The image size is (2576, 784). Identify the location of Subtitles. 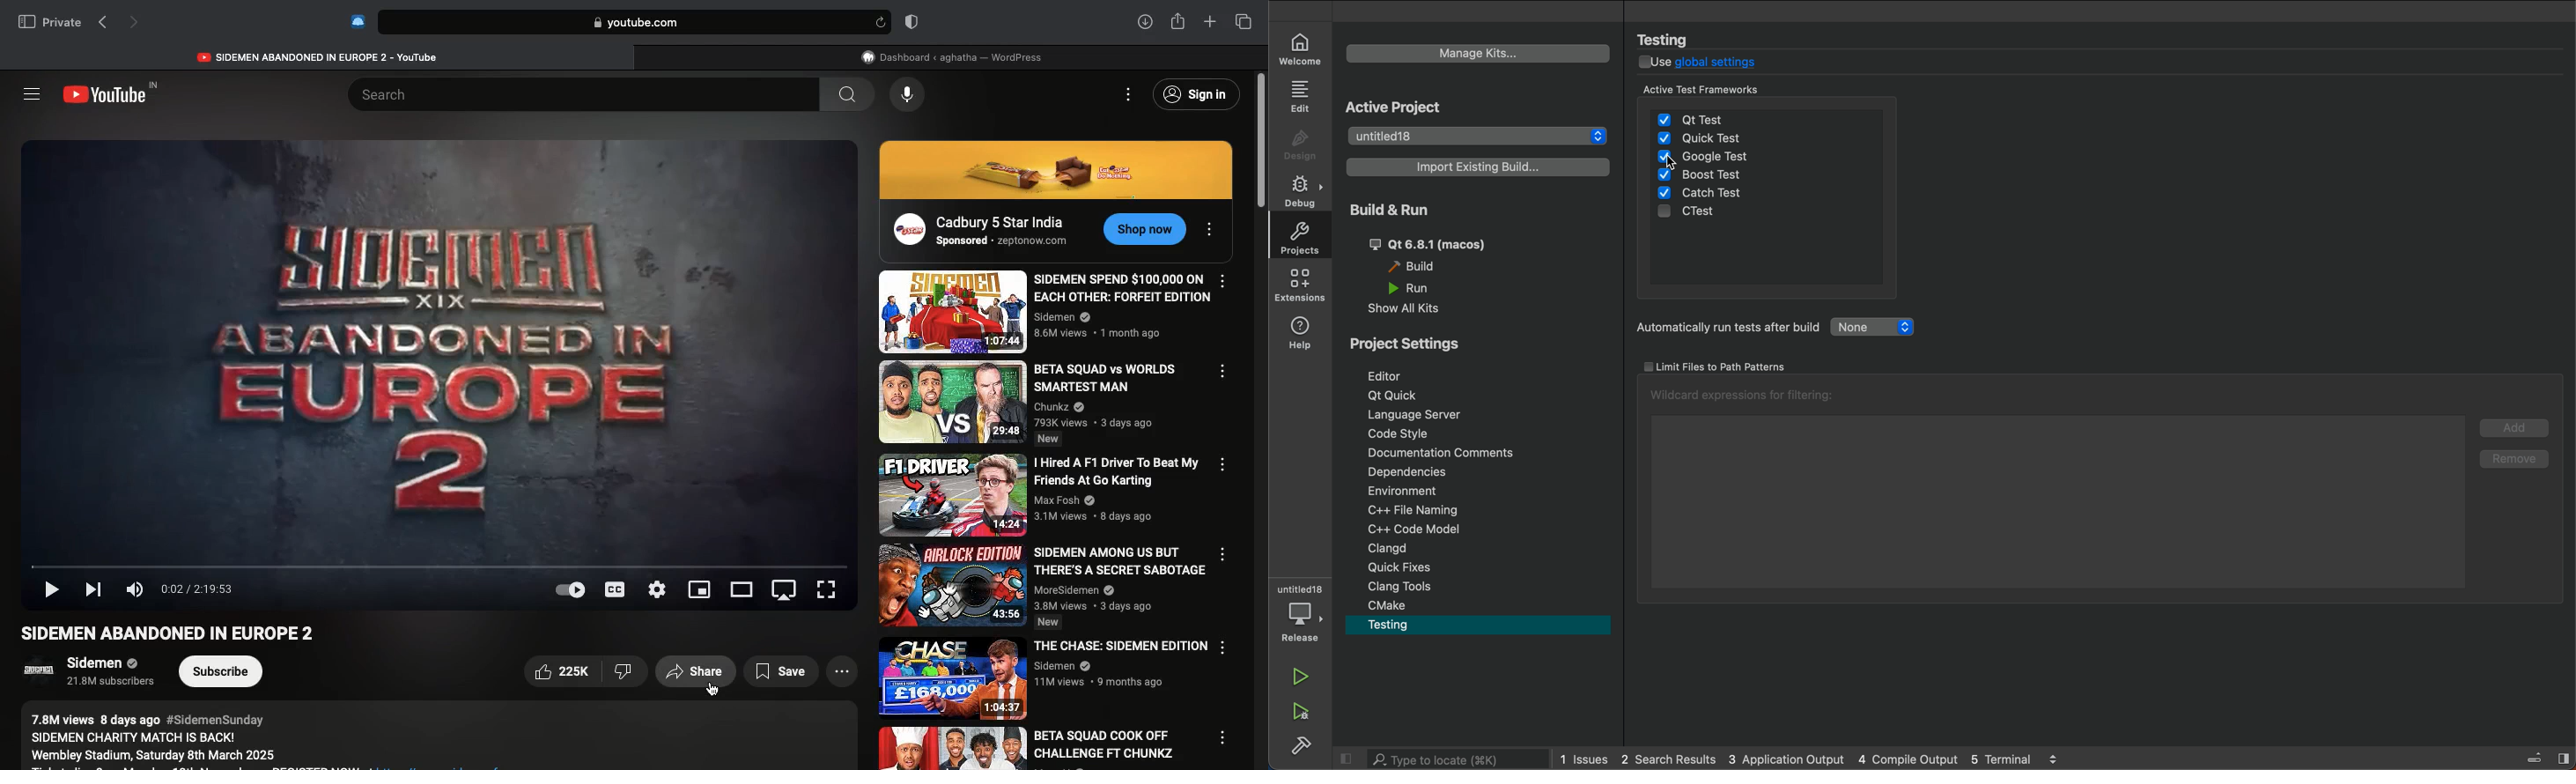
(616, 589).